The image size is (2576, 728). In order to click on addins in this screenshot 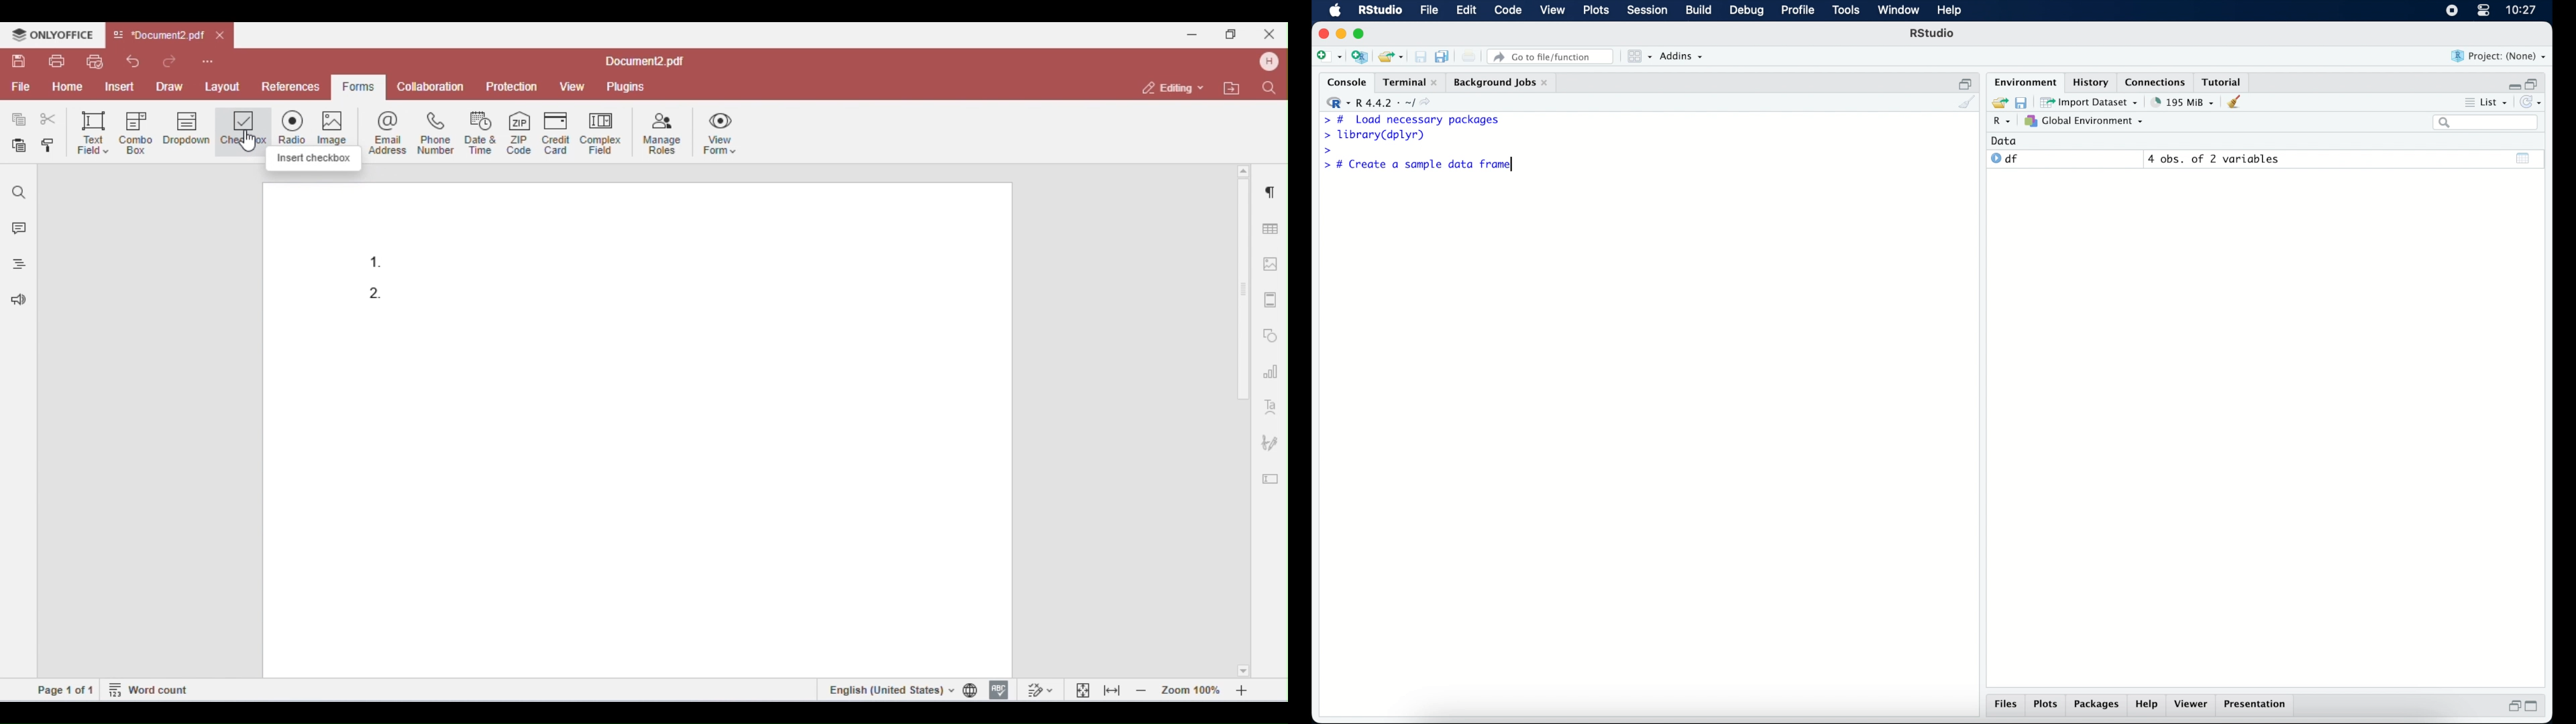, I will do `click(1682, 57)`.